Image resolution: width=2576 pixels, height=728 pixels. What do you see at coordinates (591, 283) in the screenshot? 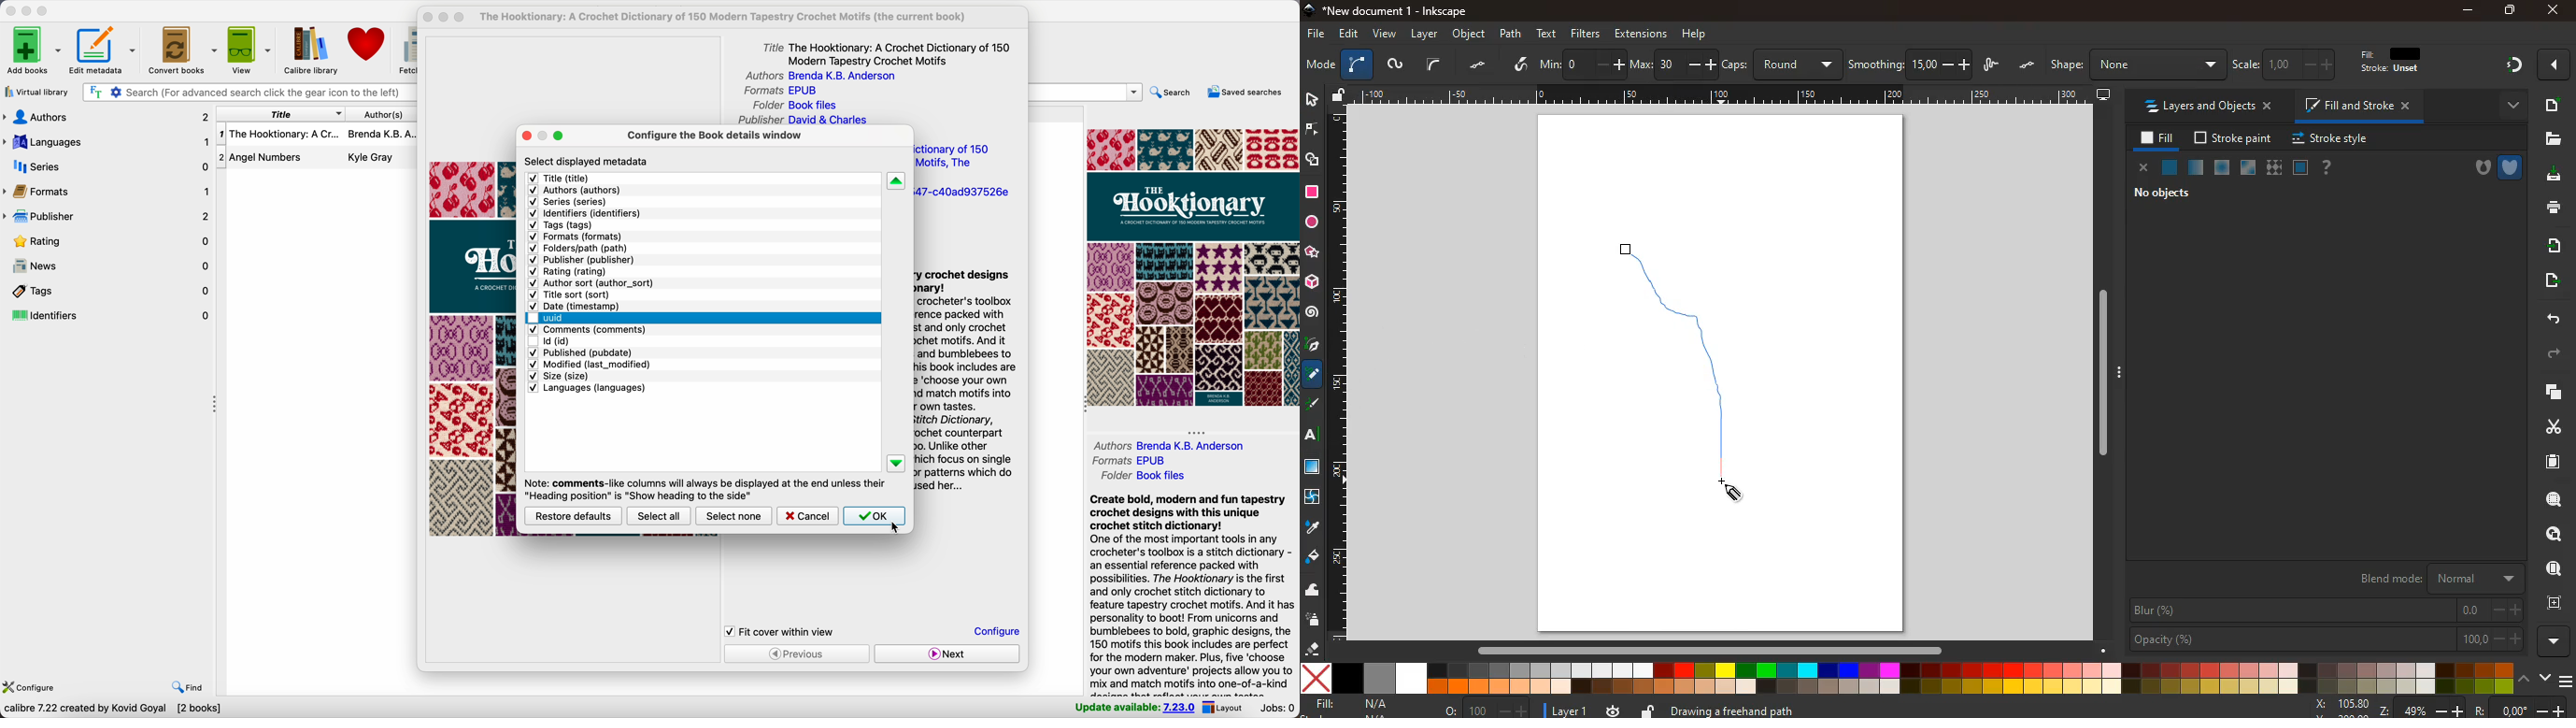
I see `author sort` at bounding box center [591, 283].